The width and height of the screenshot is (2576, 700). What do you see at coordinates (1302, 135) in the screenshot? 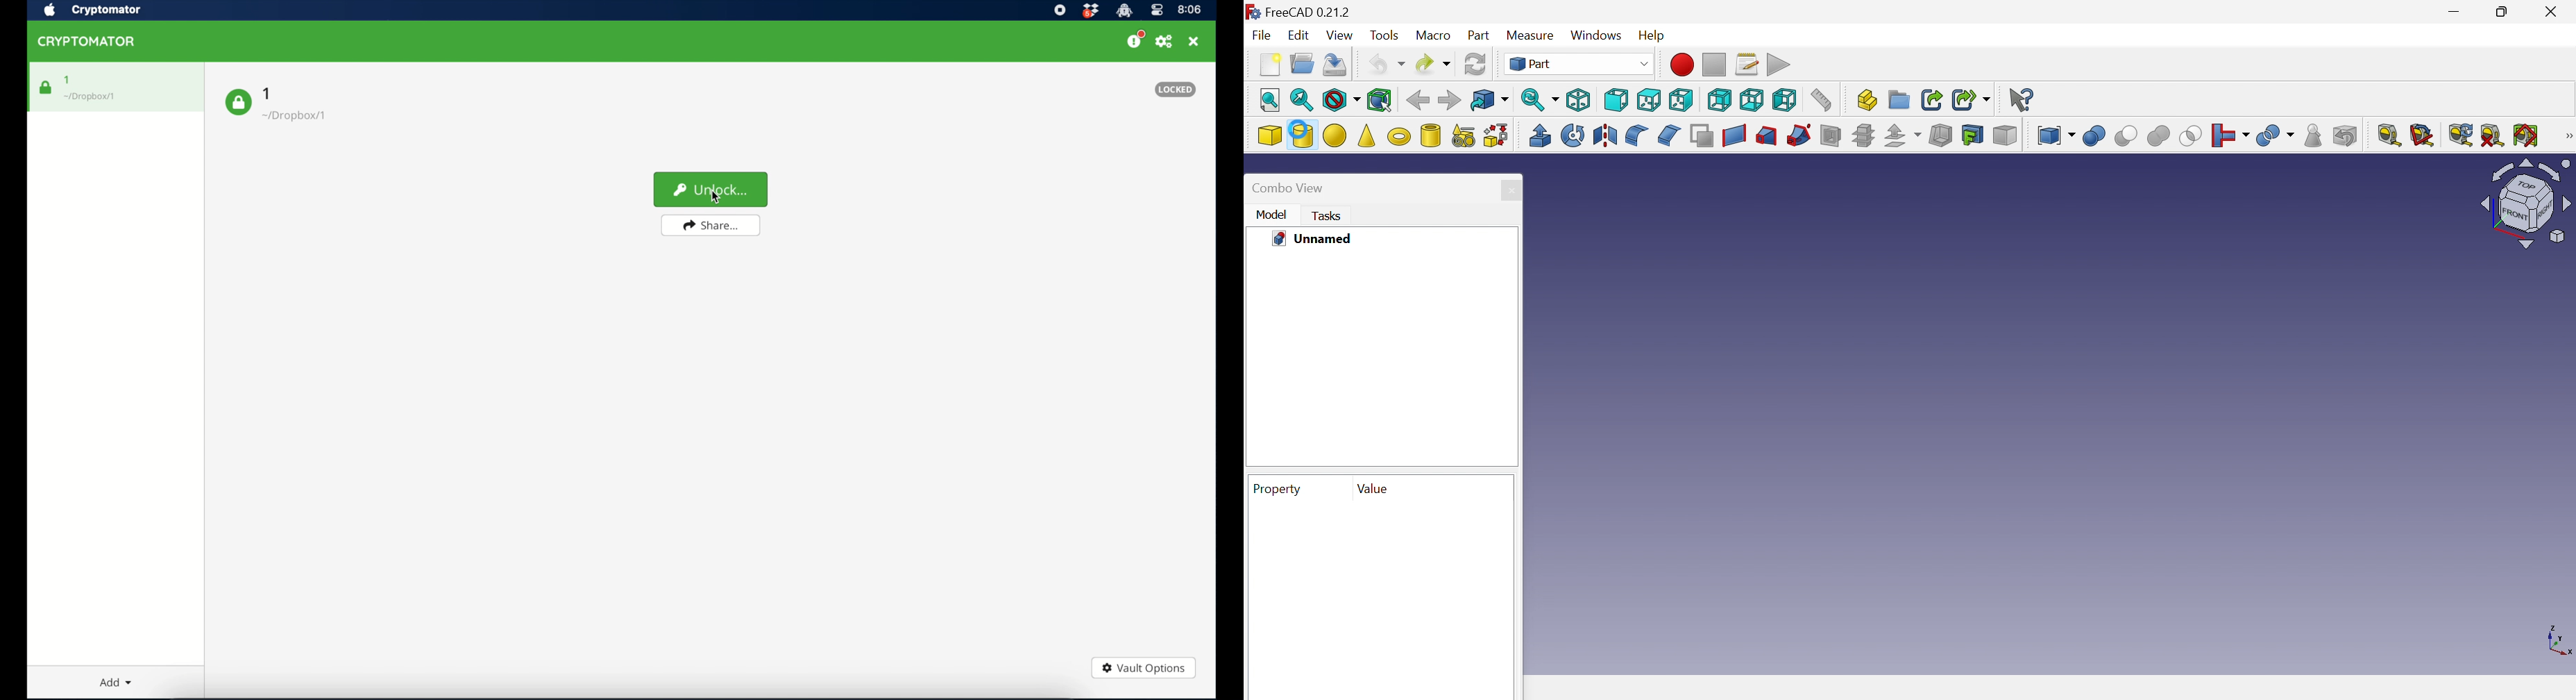
I see `Cylinder` at bounding box center [1302, 135].